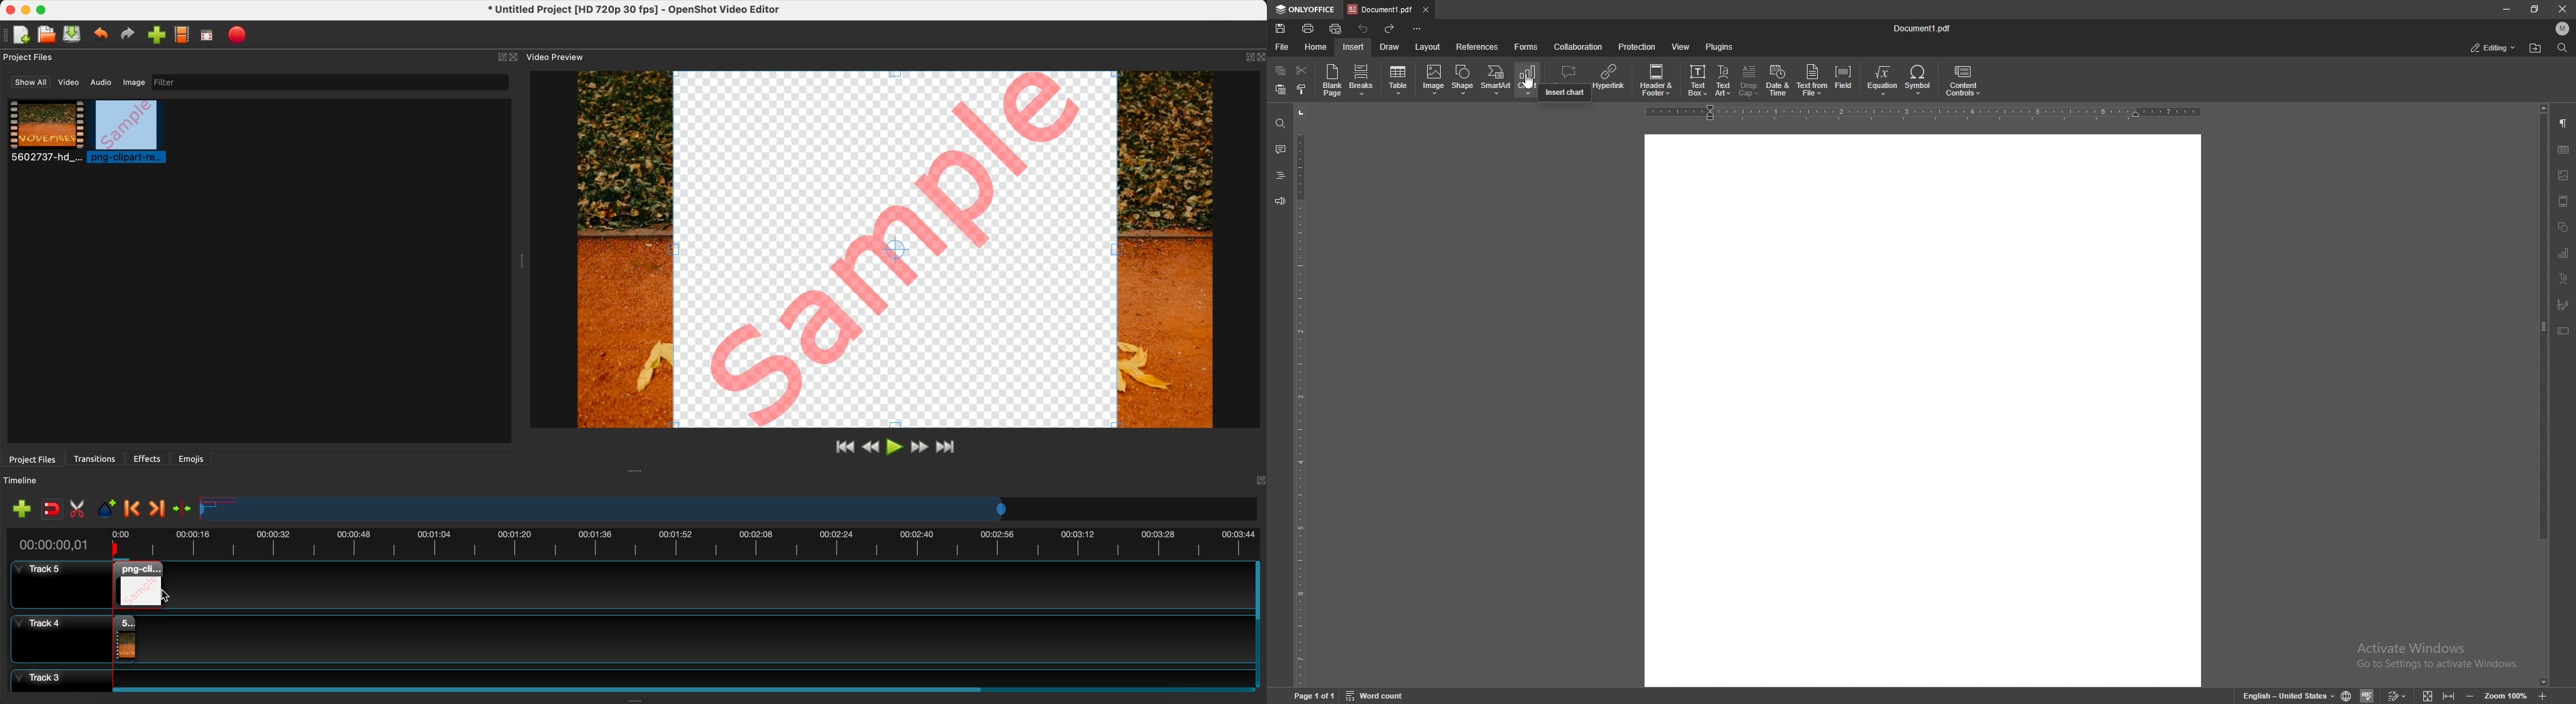  What do you see at coordinates (1280, 28) in the screenshot?
I see `save` at bounding box center [1280, 28].